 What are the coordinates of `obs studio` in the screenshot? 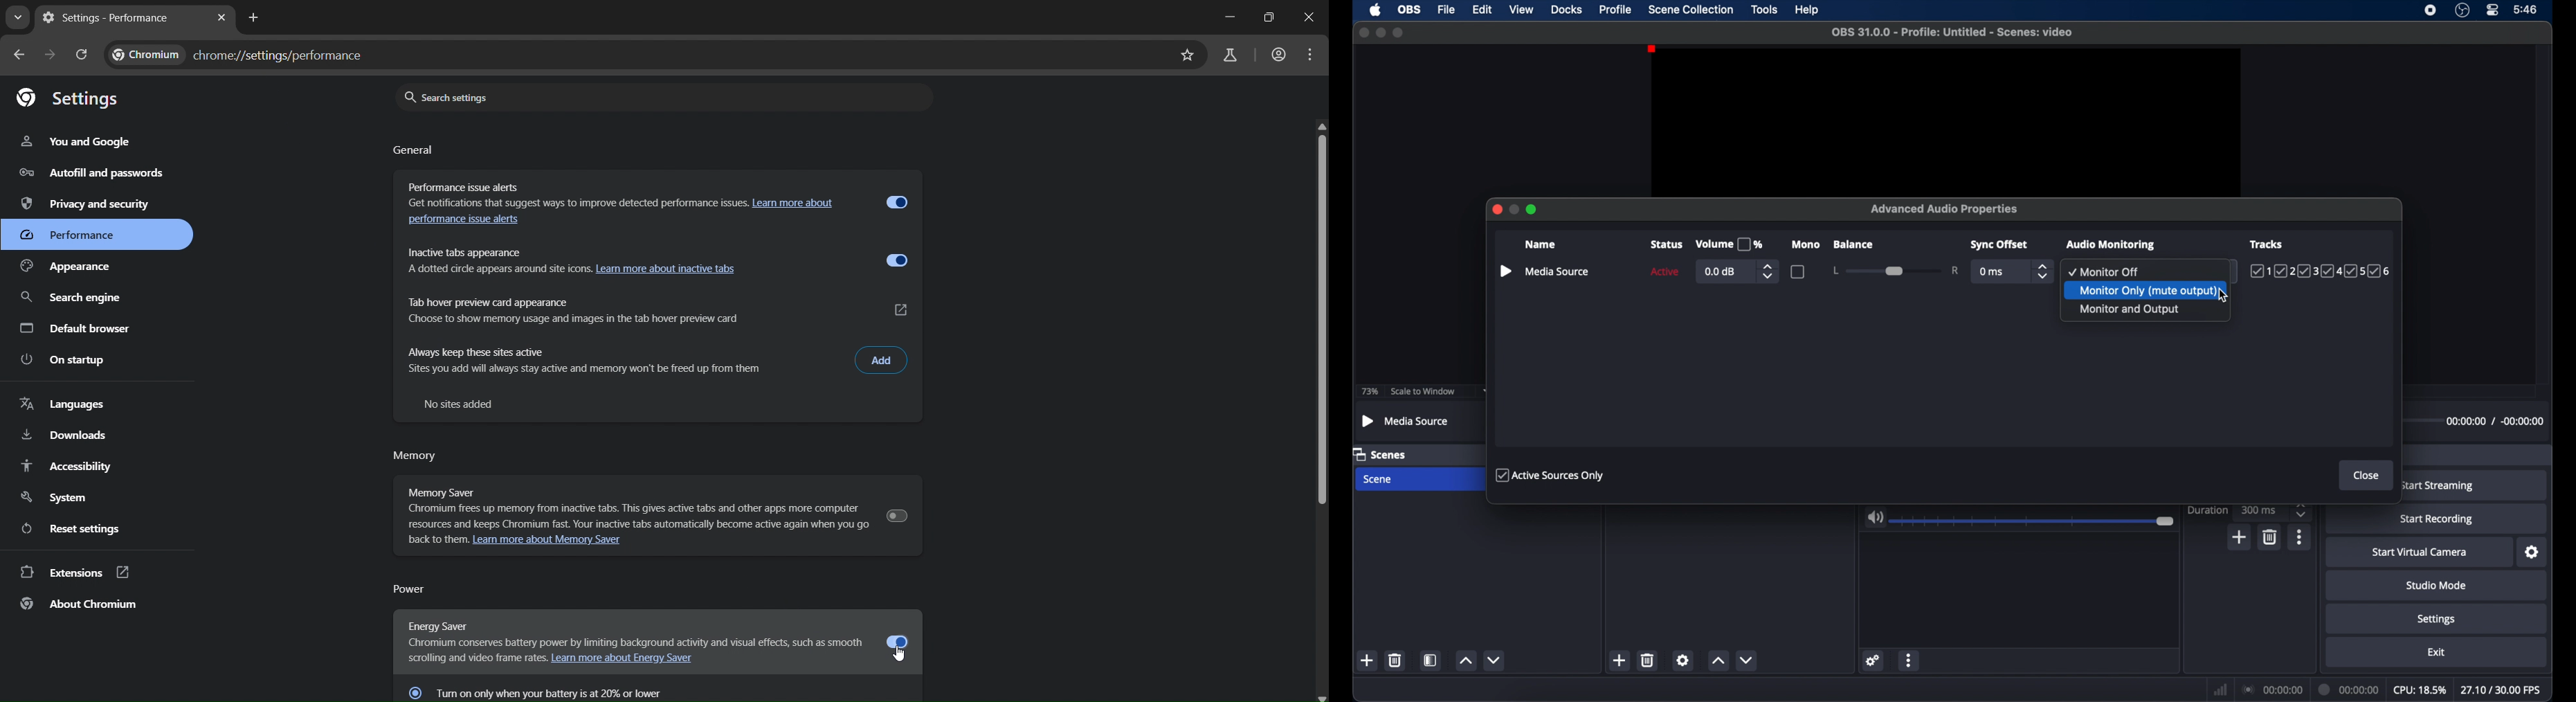 It's located at (2462, 10).